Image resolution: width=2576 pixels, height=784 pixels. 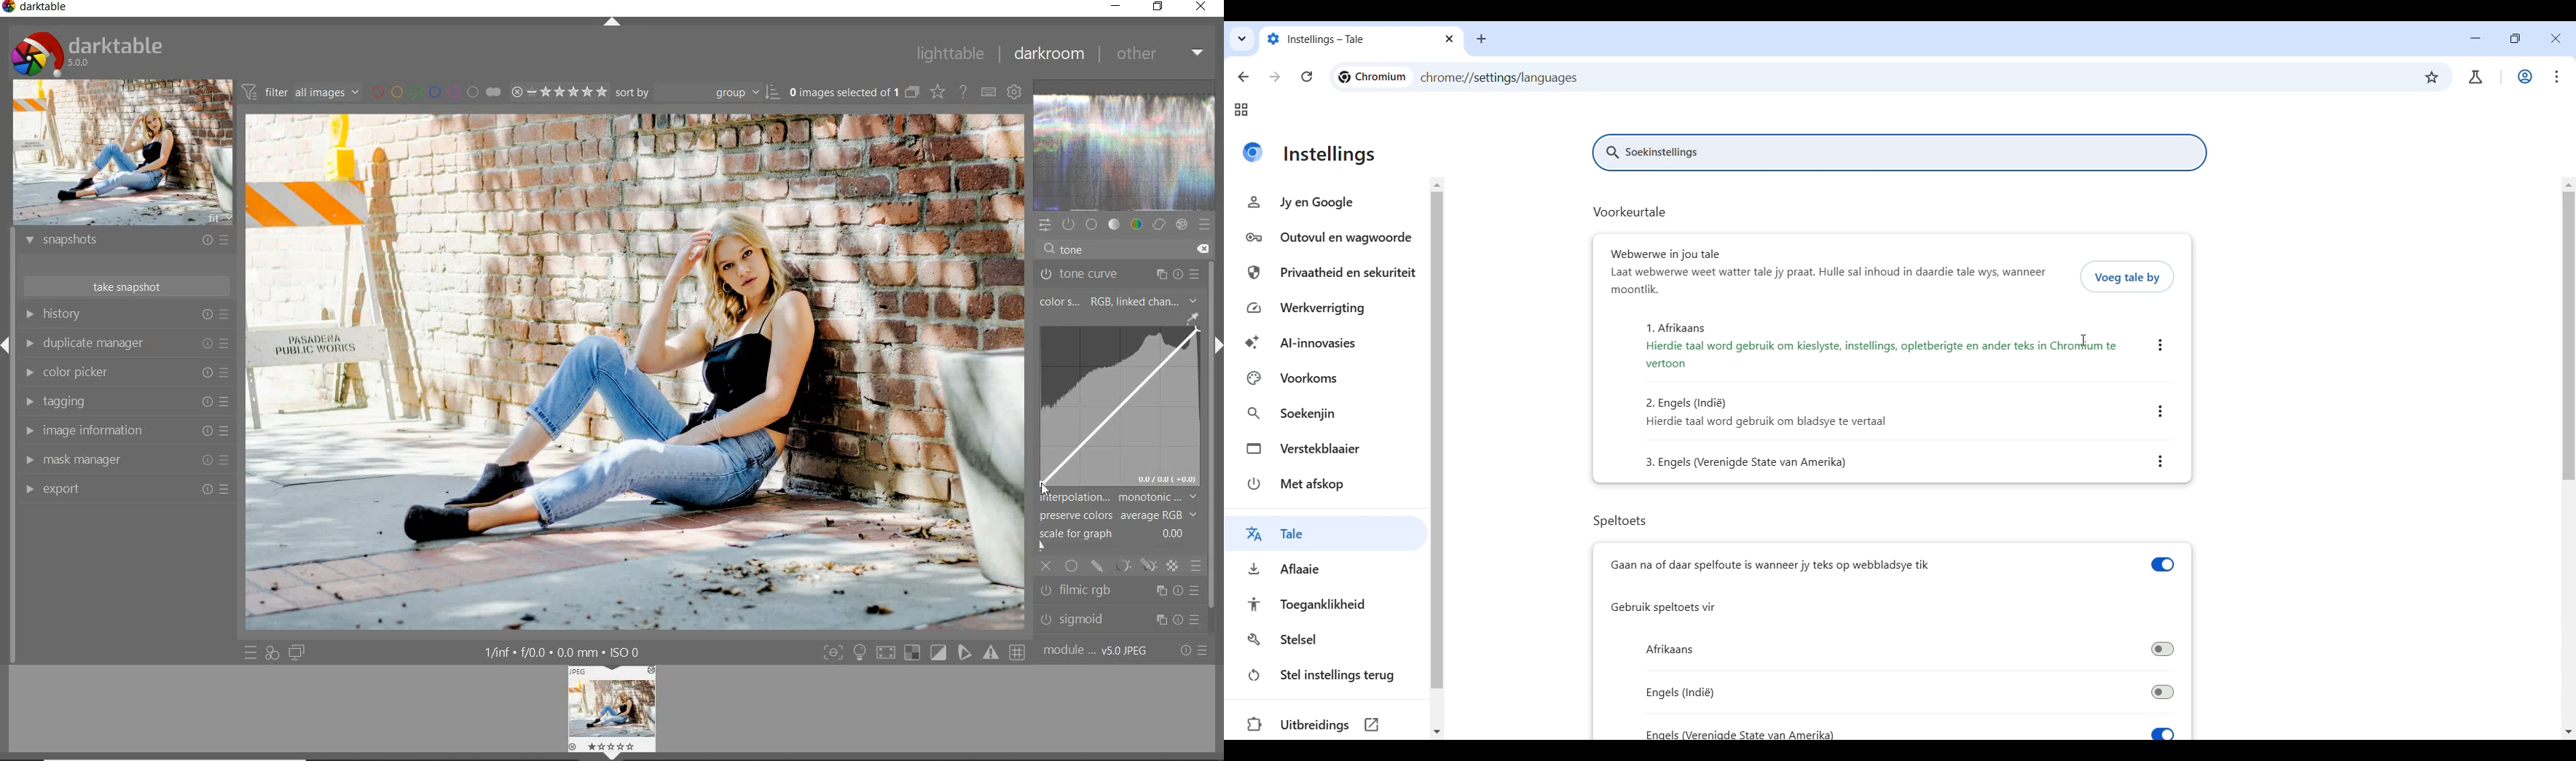 What do you see at coordinates (1182, 227) in the screenshot?
I see `effect` at bounding box center [1182, 227].